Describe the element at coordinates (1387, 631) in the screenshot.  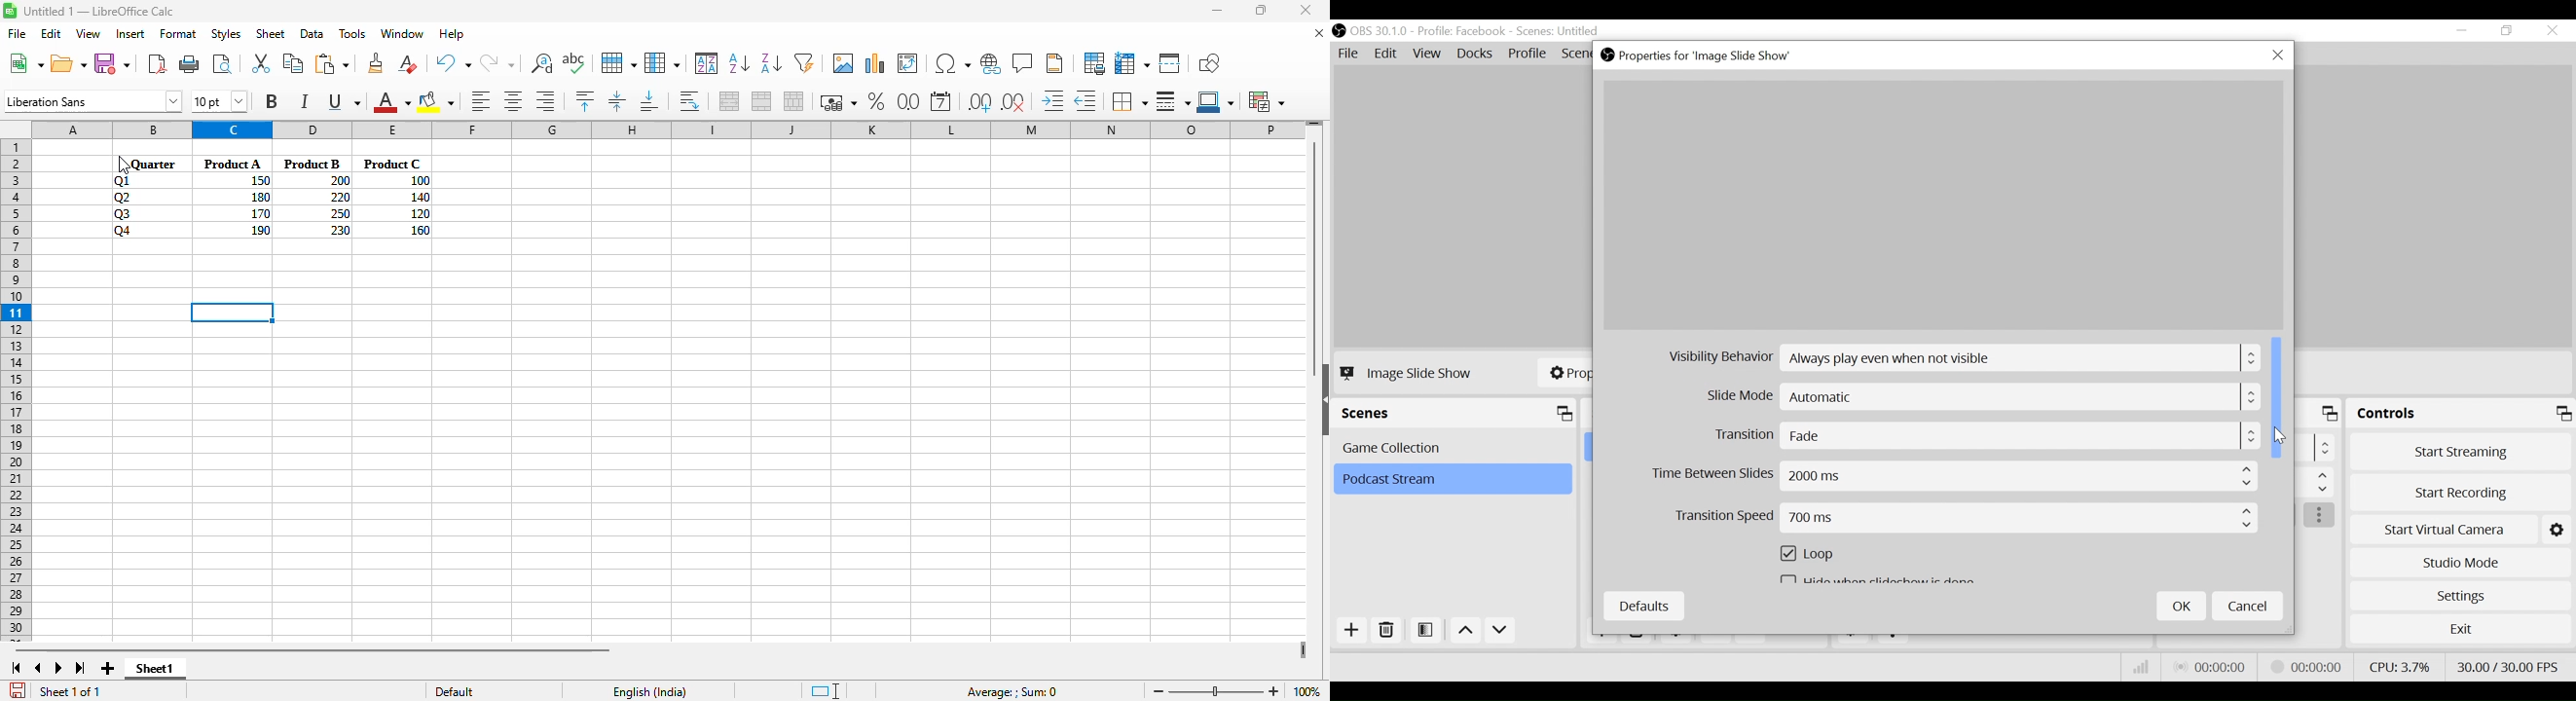
I see `Remove` at that location.